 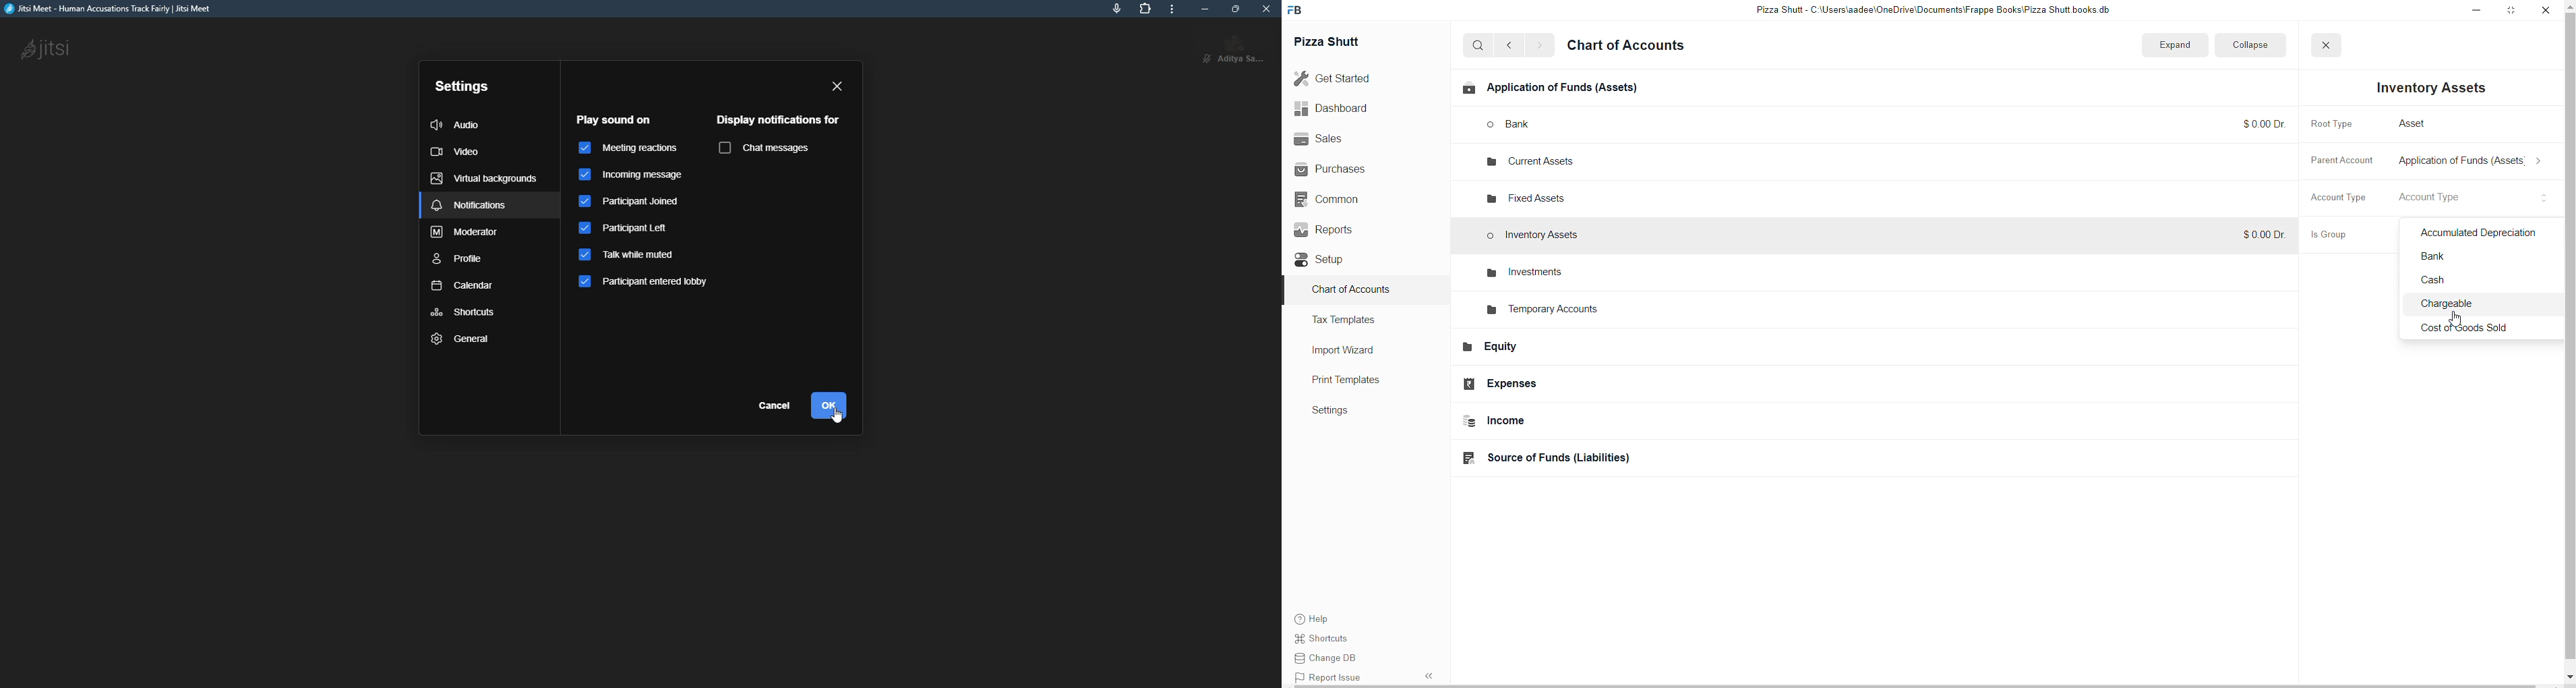 I want to click on Asset, so click(x=2420, y=122).